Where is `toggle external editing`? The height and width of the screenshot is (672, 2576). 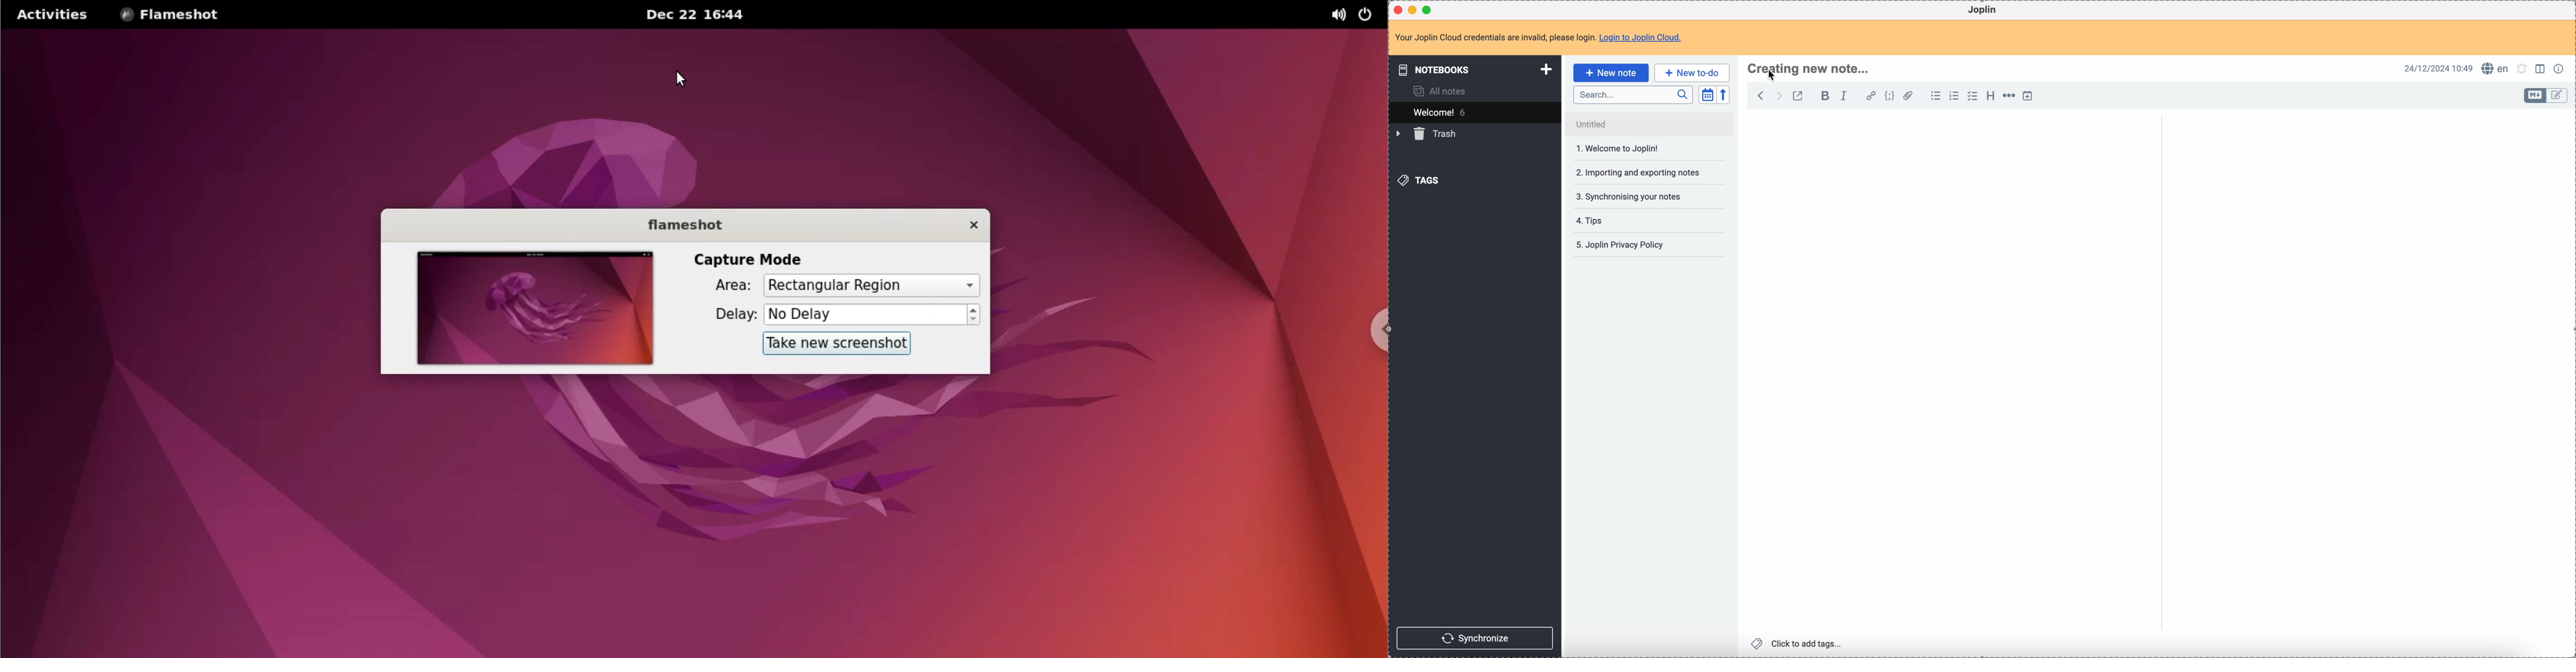 toggle external editing is located at coordinates (1797, 96).